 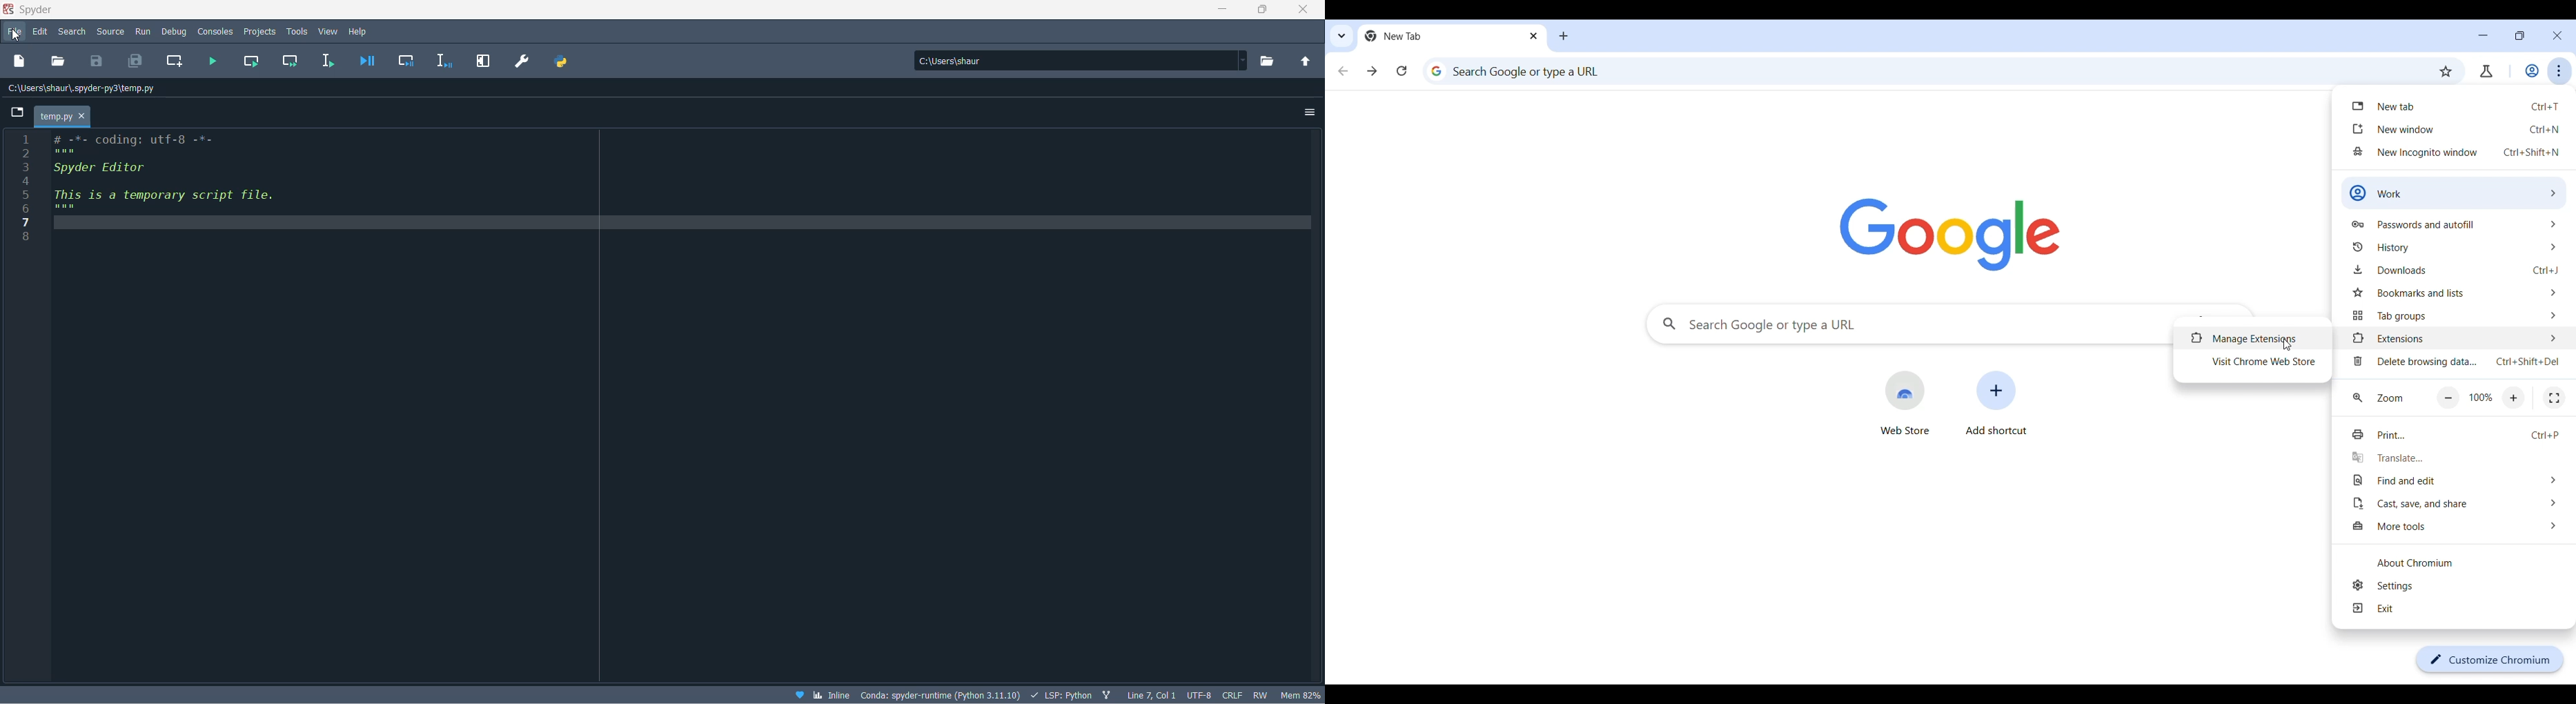 What do you see at coordinates (1950, 235) in the screenshot?
I see `Google logo` at bounding box center [1950, 235].